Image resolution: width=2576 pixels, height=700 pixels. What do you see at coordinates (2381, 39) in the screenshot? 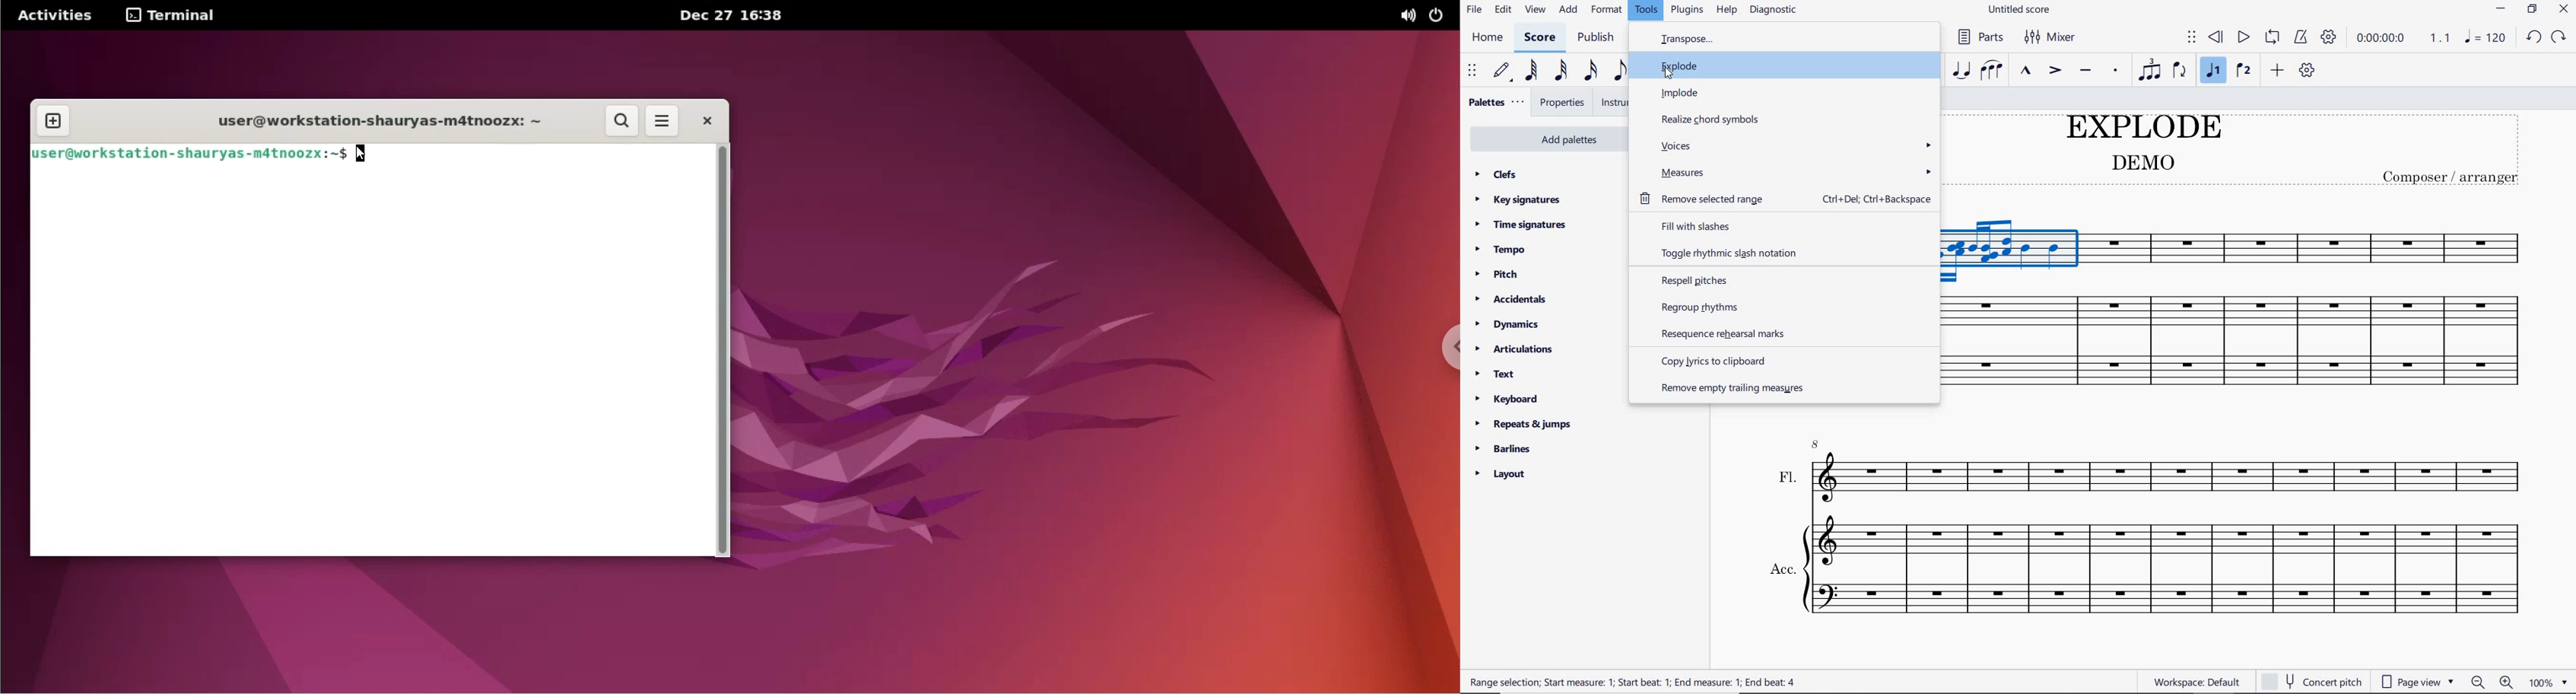
I see `playback time` at bounding box center [2381, 39].